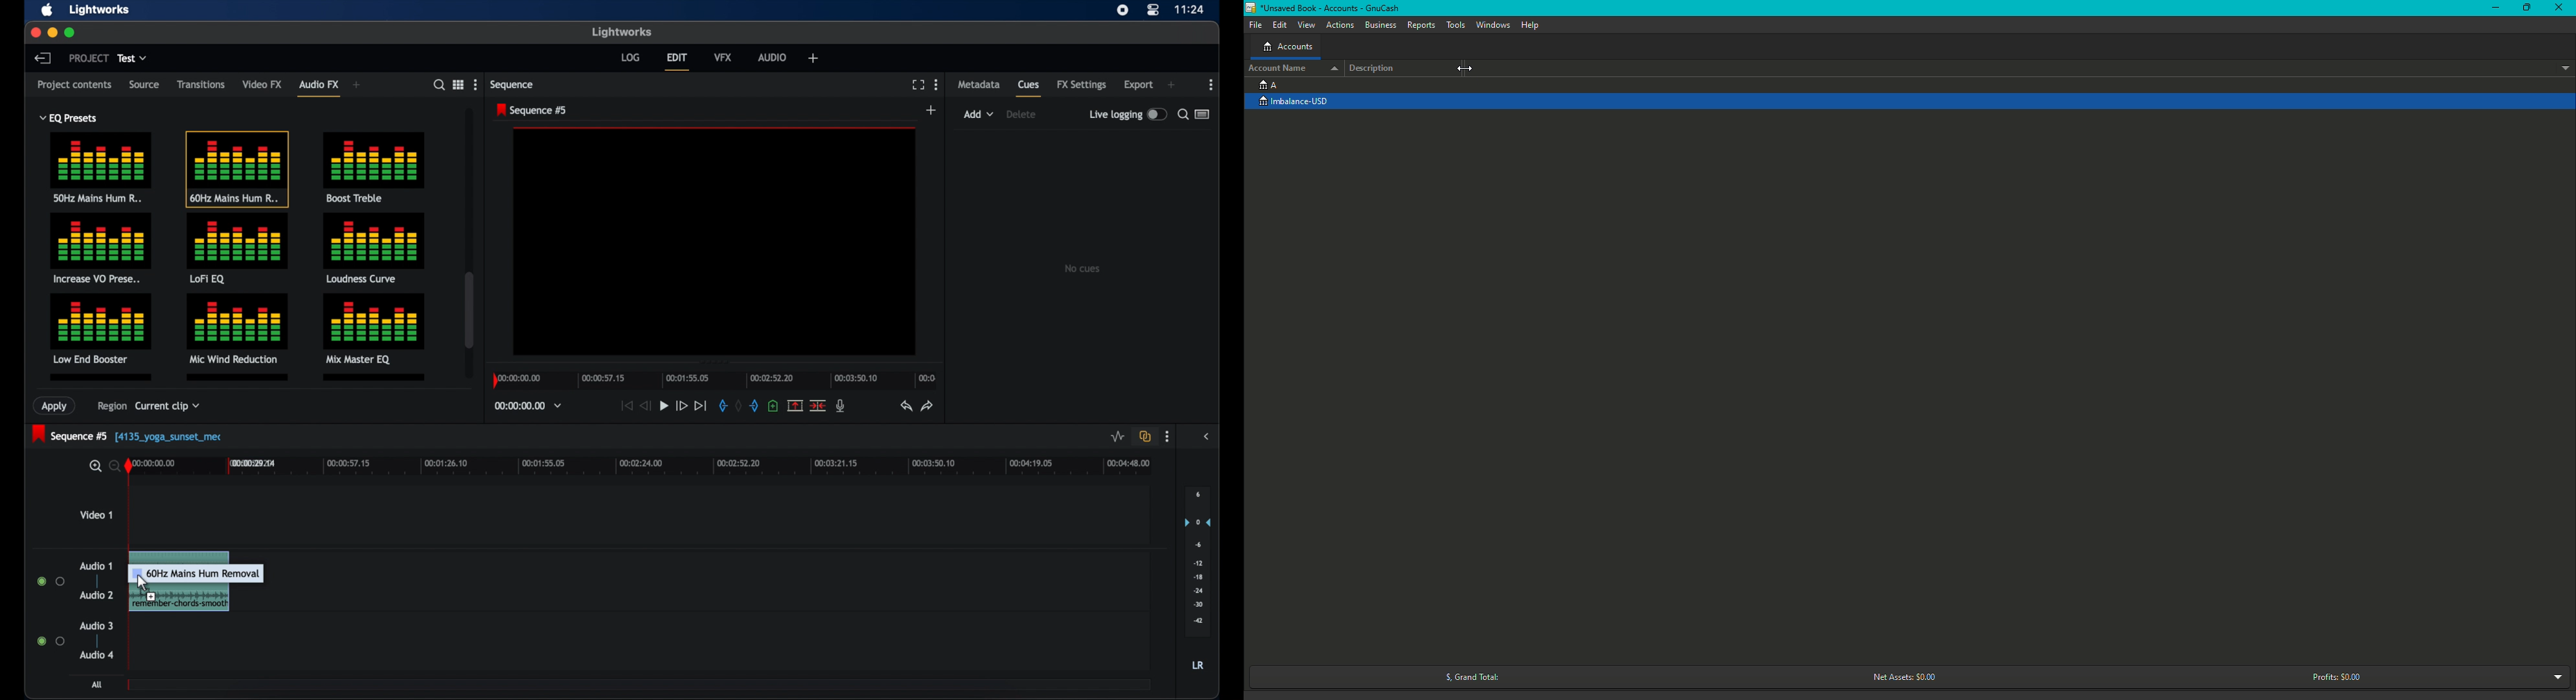 Image resolution: width=2576 pixels, height=700 pixels. I want to click on mix master eq, so click(372, 327).